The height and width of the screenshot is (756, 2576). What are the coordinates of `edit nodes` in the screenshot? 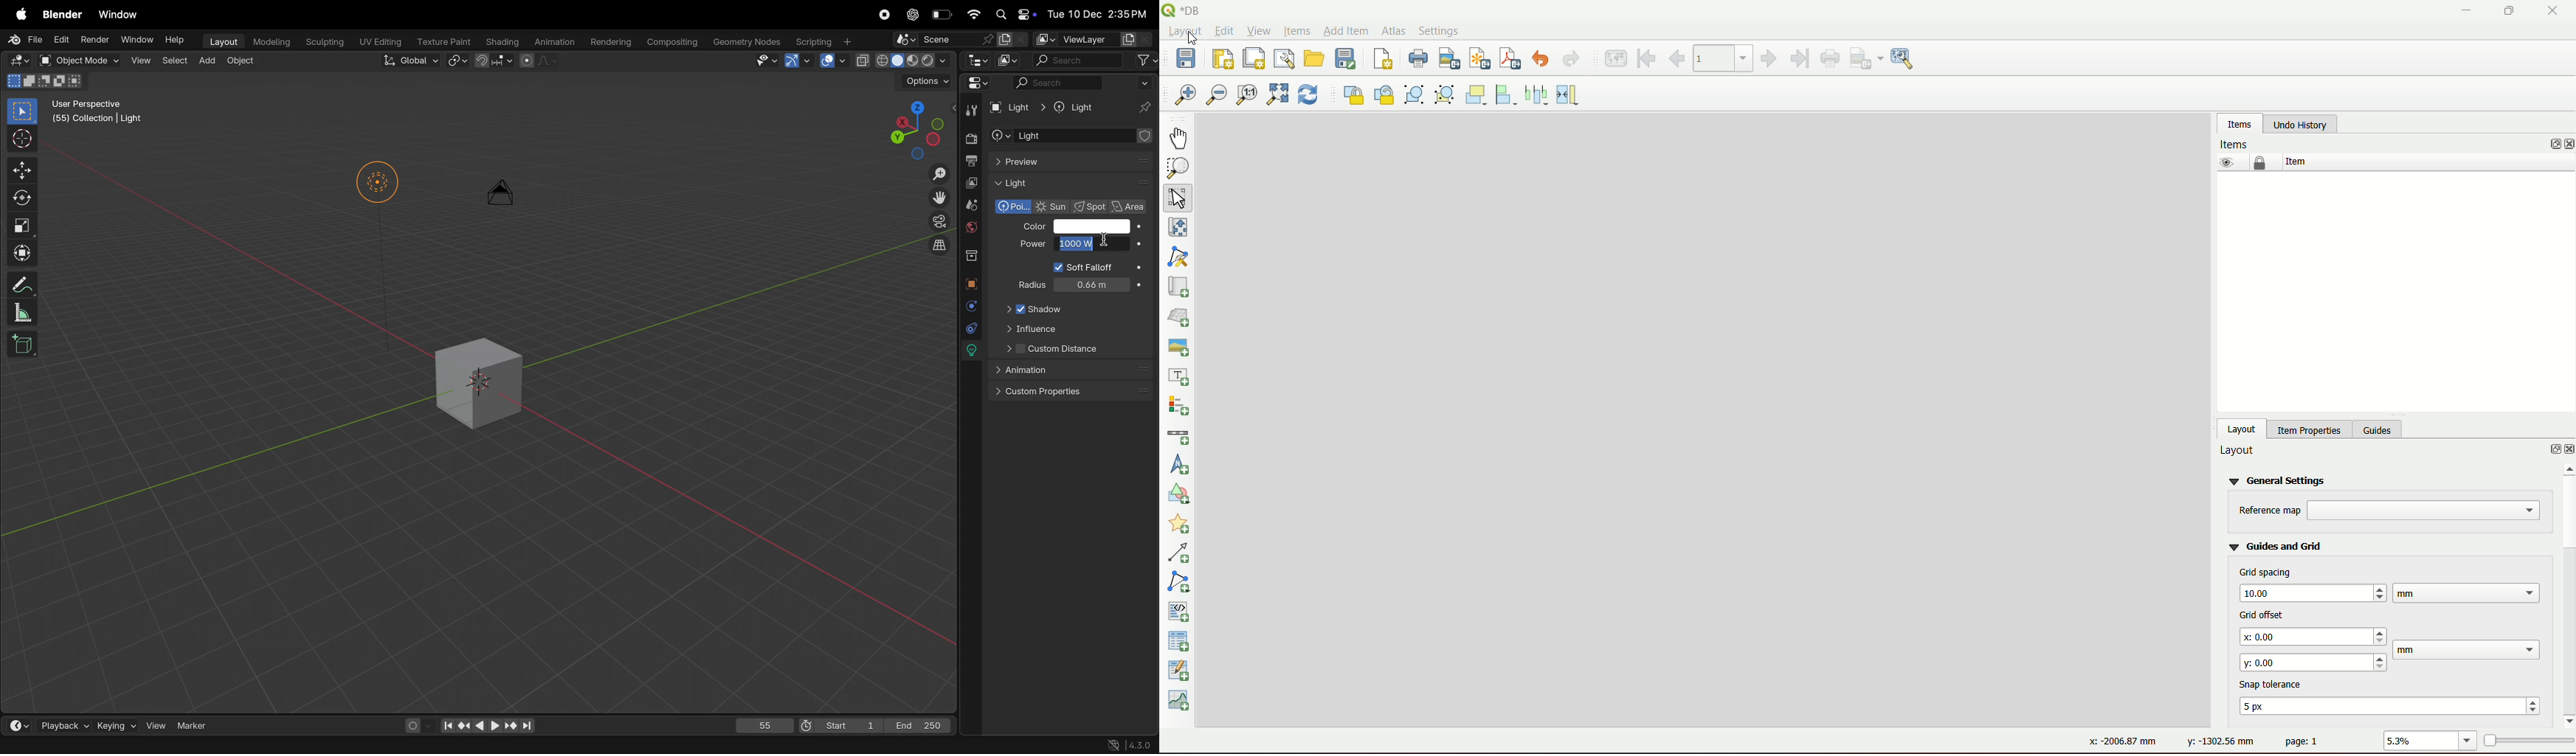 It's located at (1181, 258).